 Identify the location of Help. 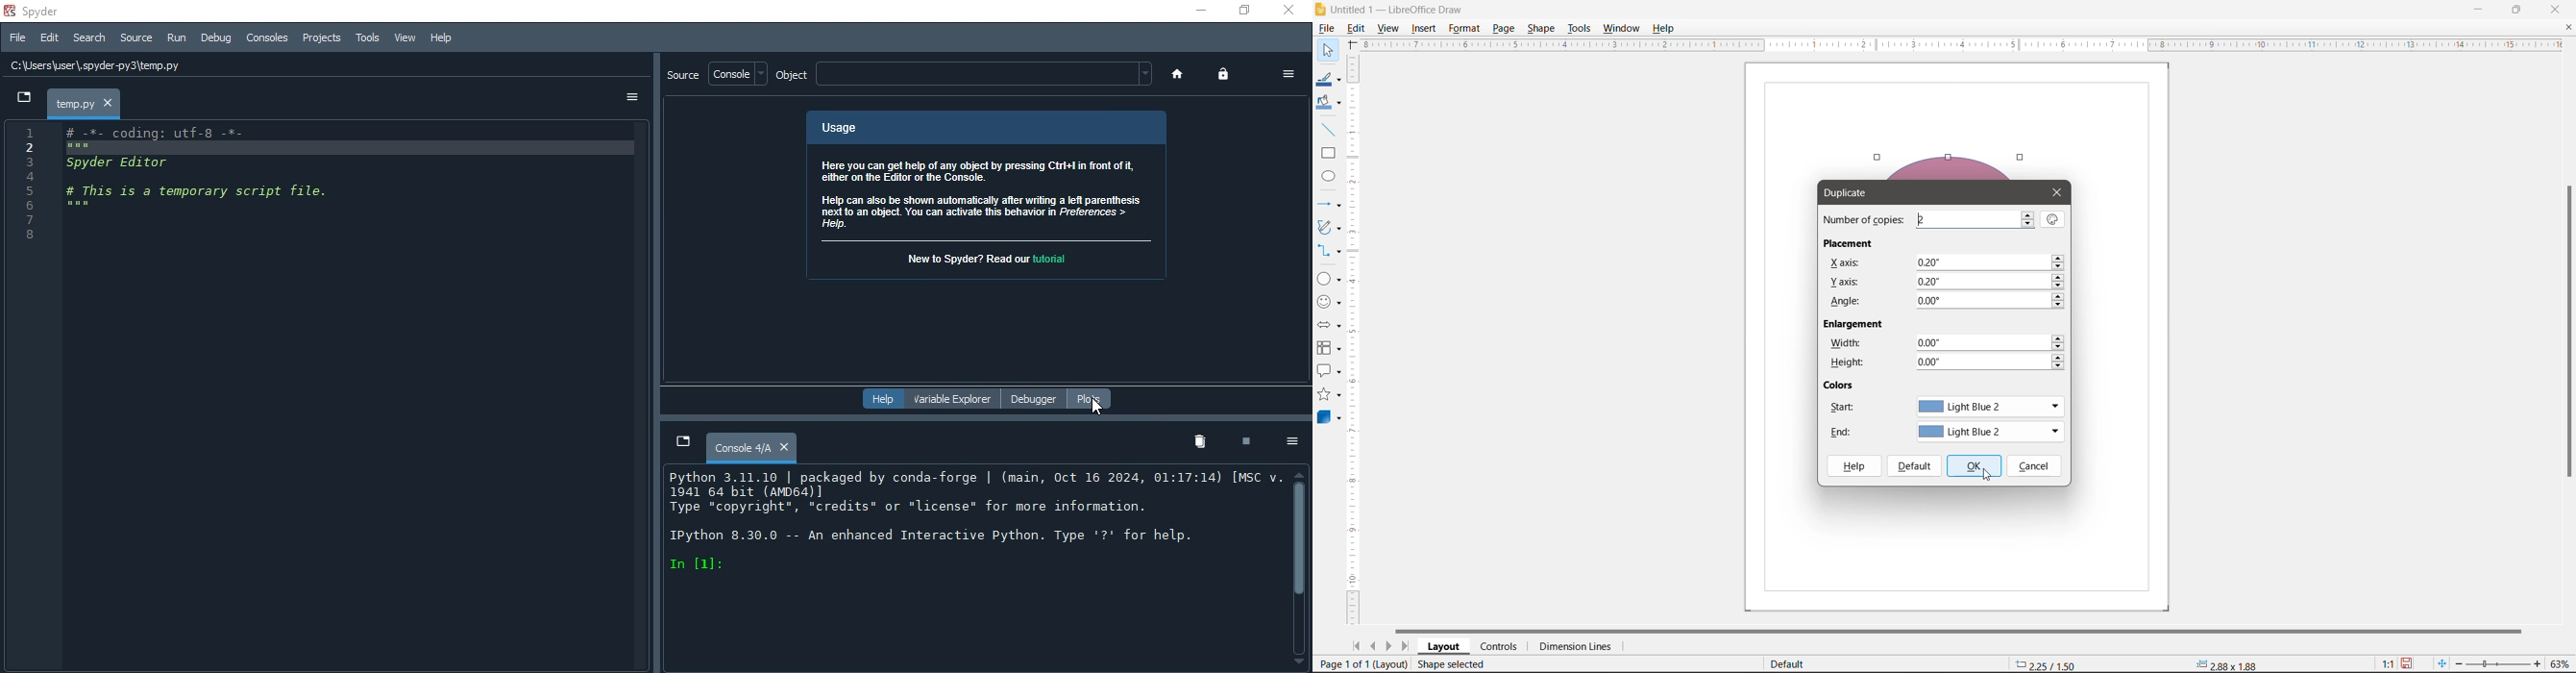
(881, 399).